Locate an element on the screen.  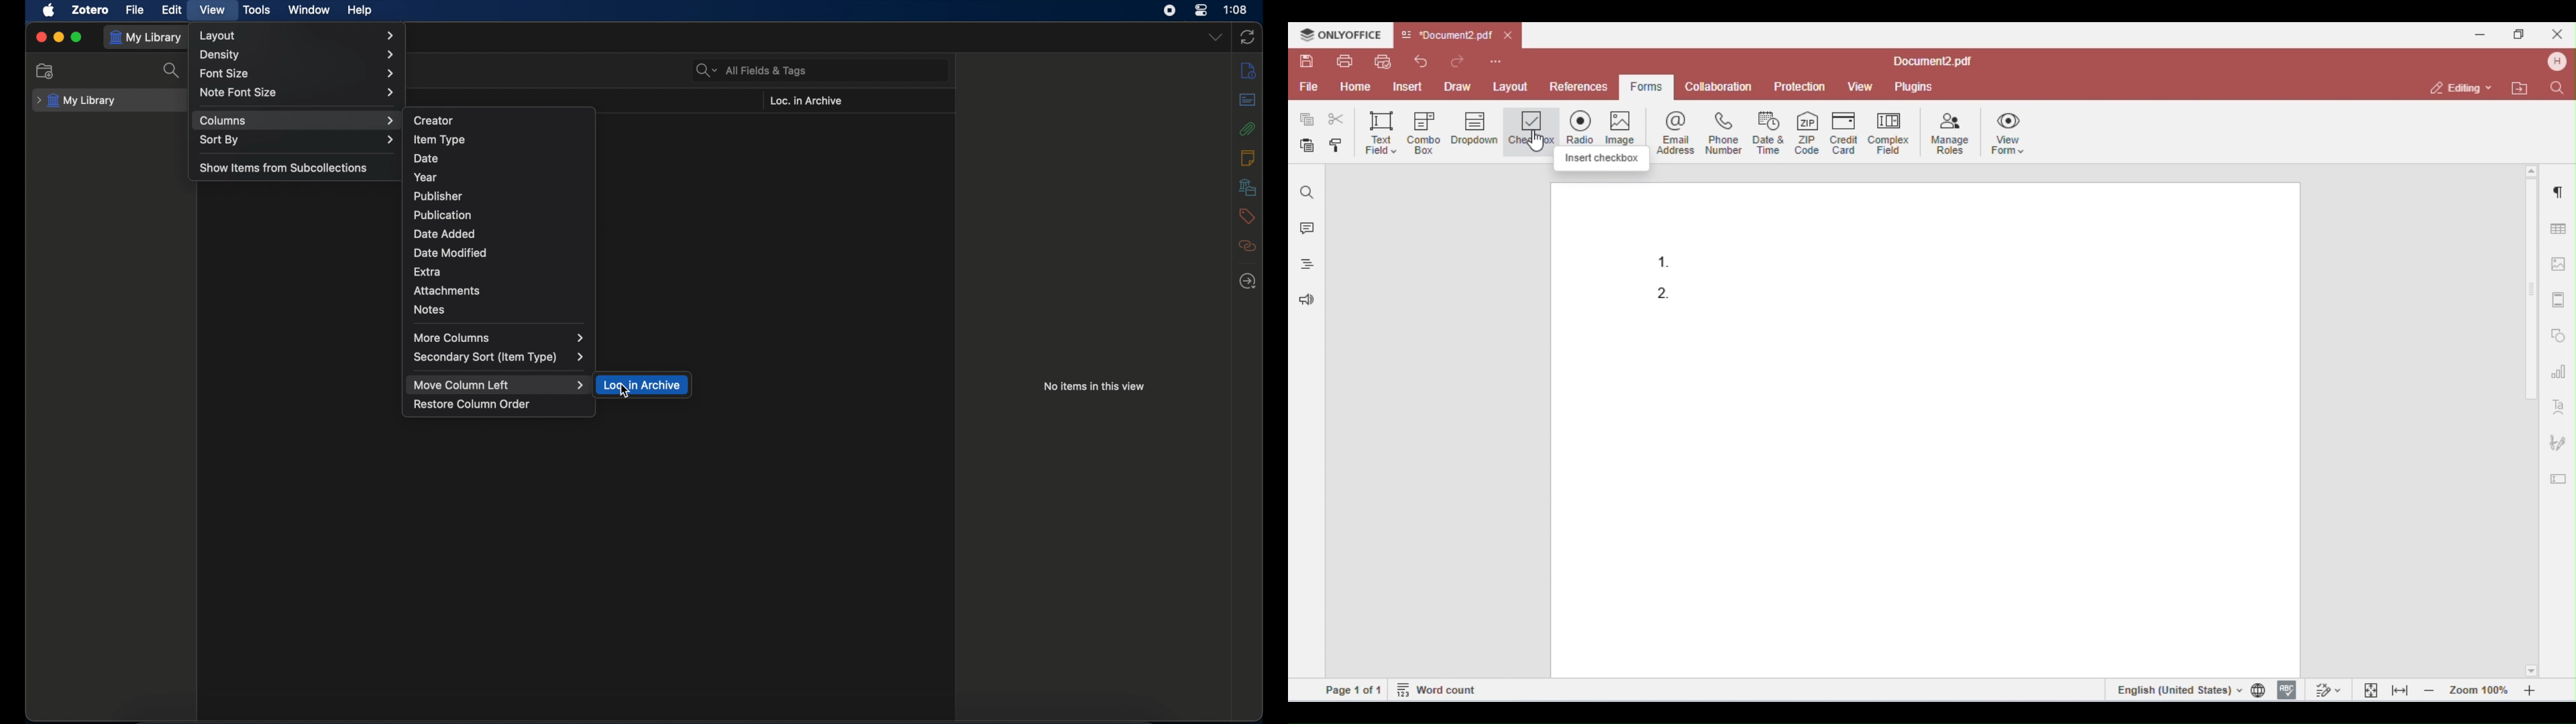
notes is located at coordinates (1247, 158).